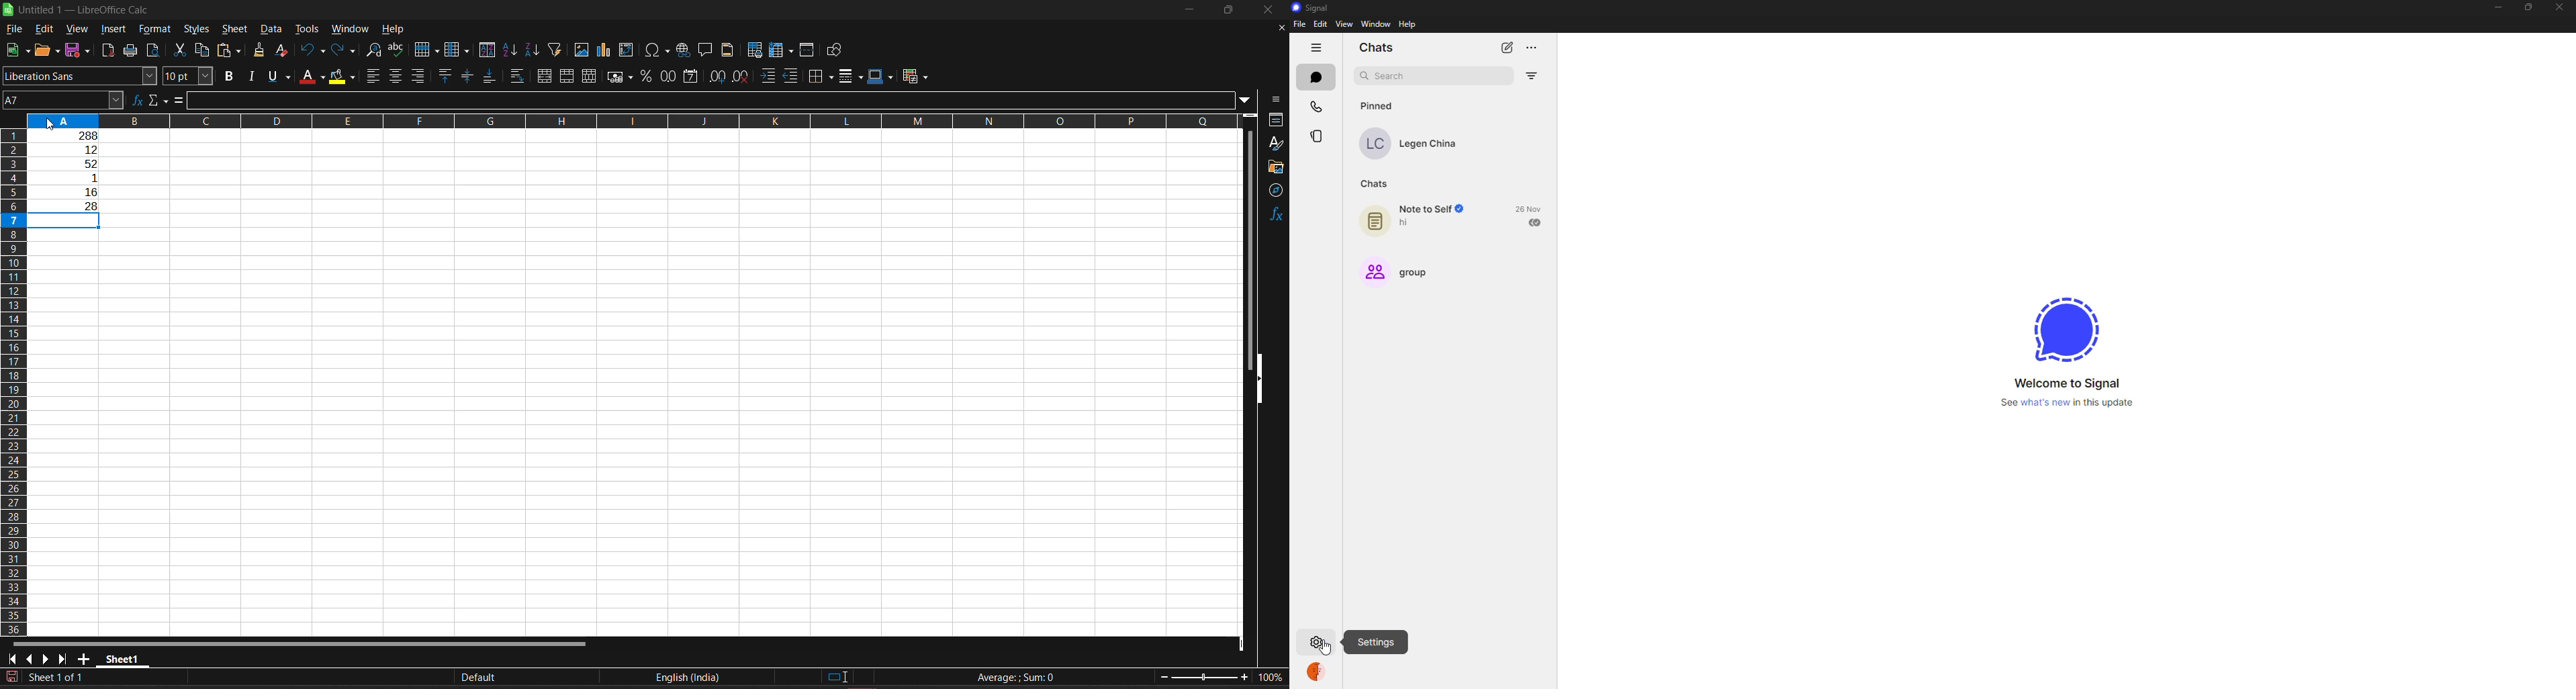  What do you see at coordinates (1504, 47) in the screenshot?
I see `new chat` at bounding box center [1504, 47].